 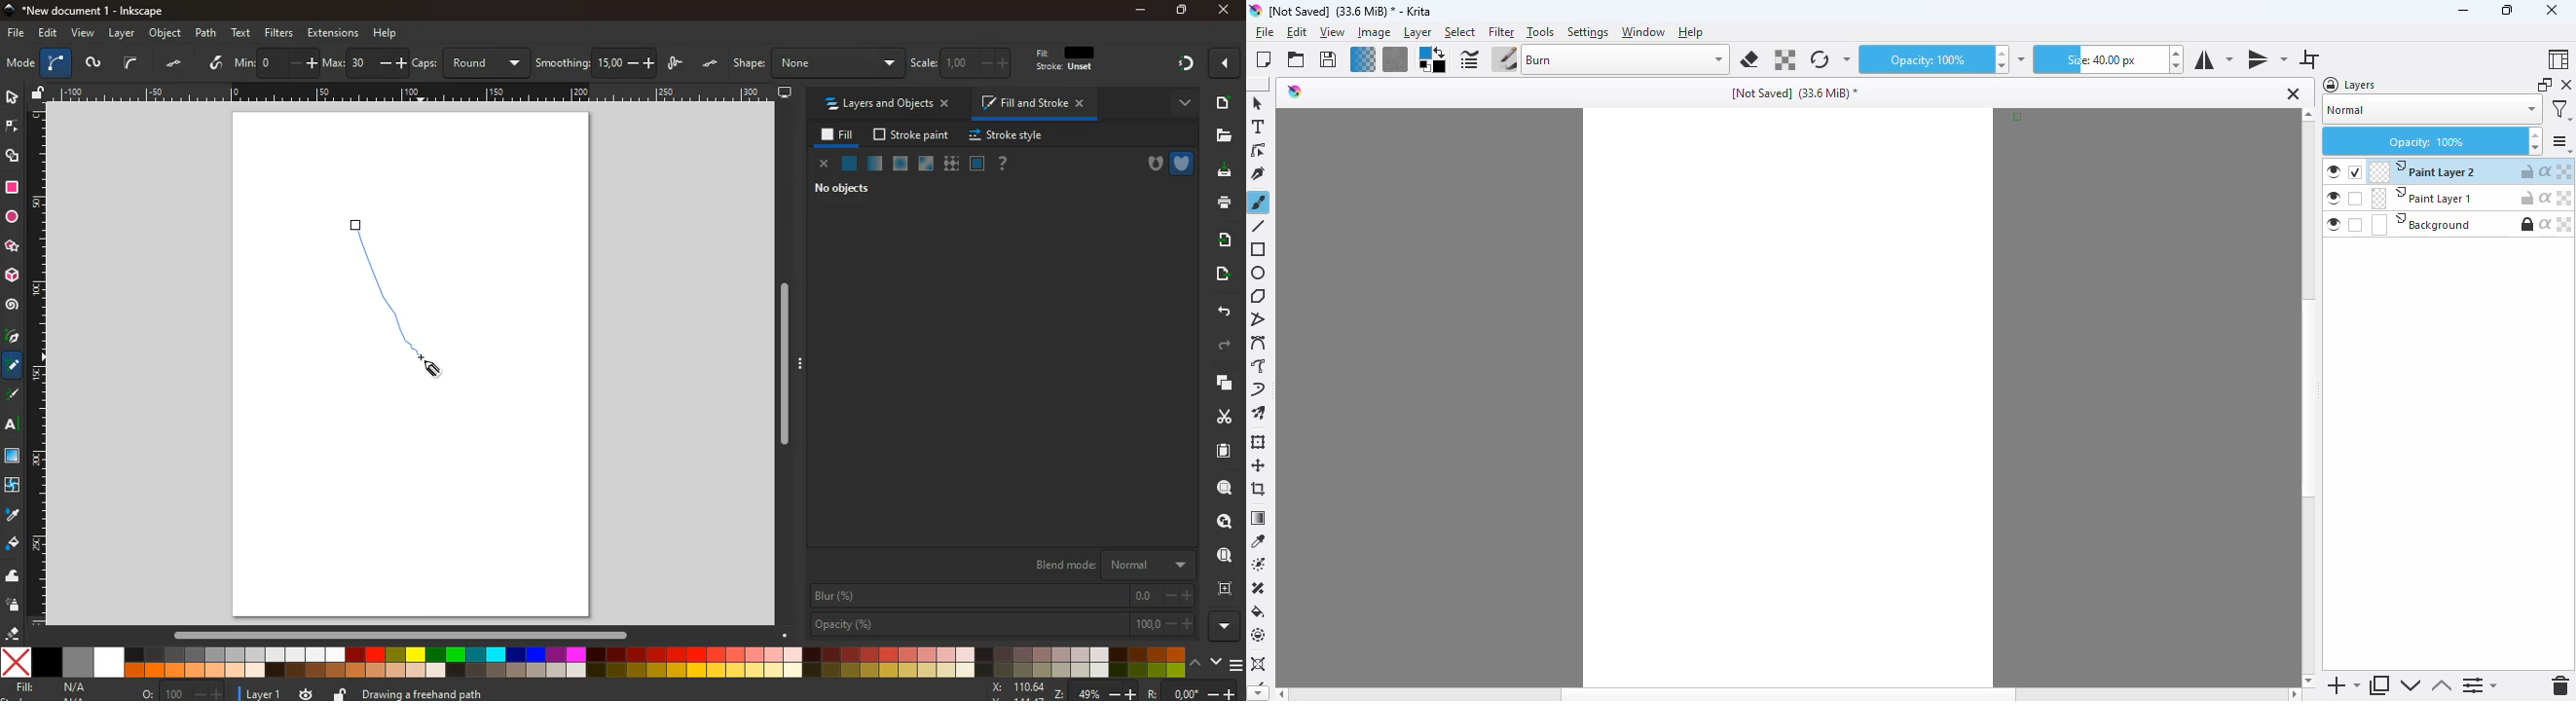 What do you see at coordinates (82, 11) in the screenshot?
I see `*New document 1 - Inkscape` at bounding box center [82, 11].